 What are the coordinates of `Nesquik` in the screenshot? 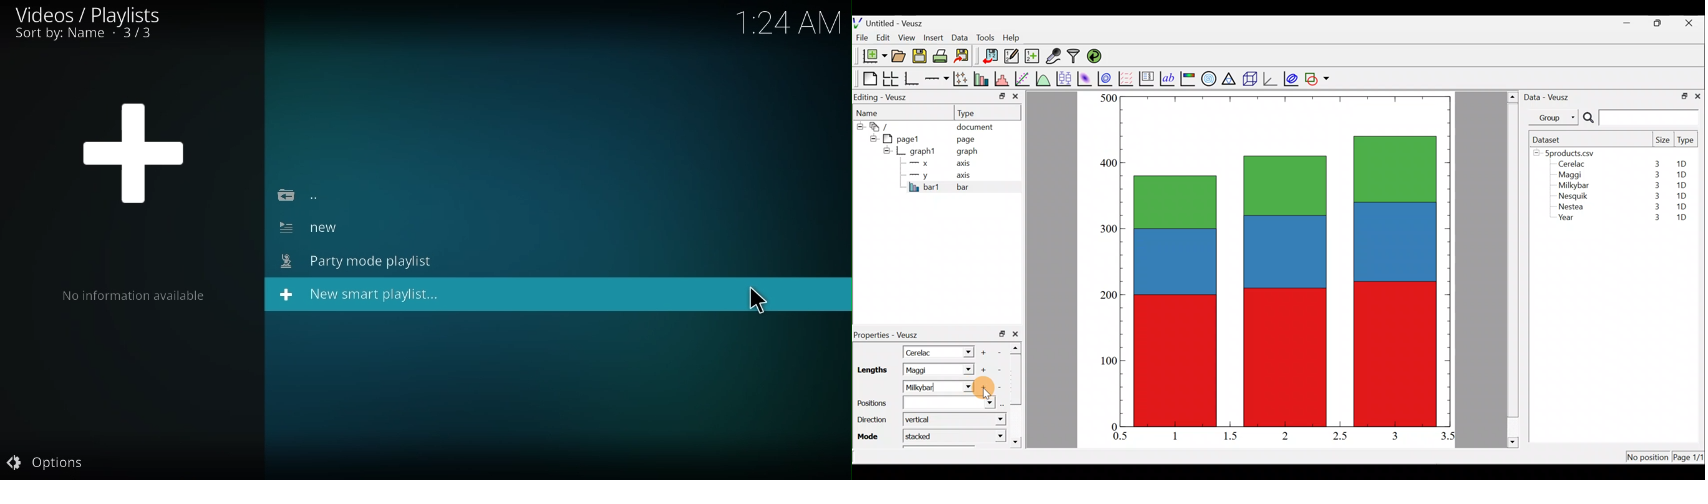 It's located at (1572, 196).